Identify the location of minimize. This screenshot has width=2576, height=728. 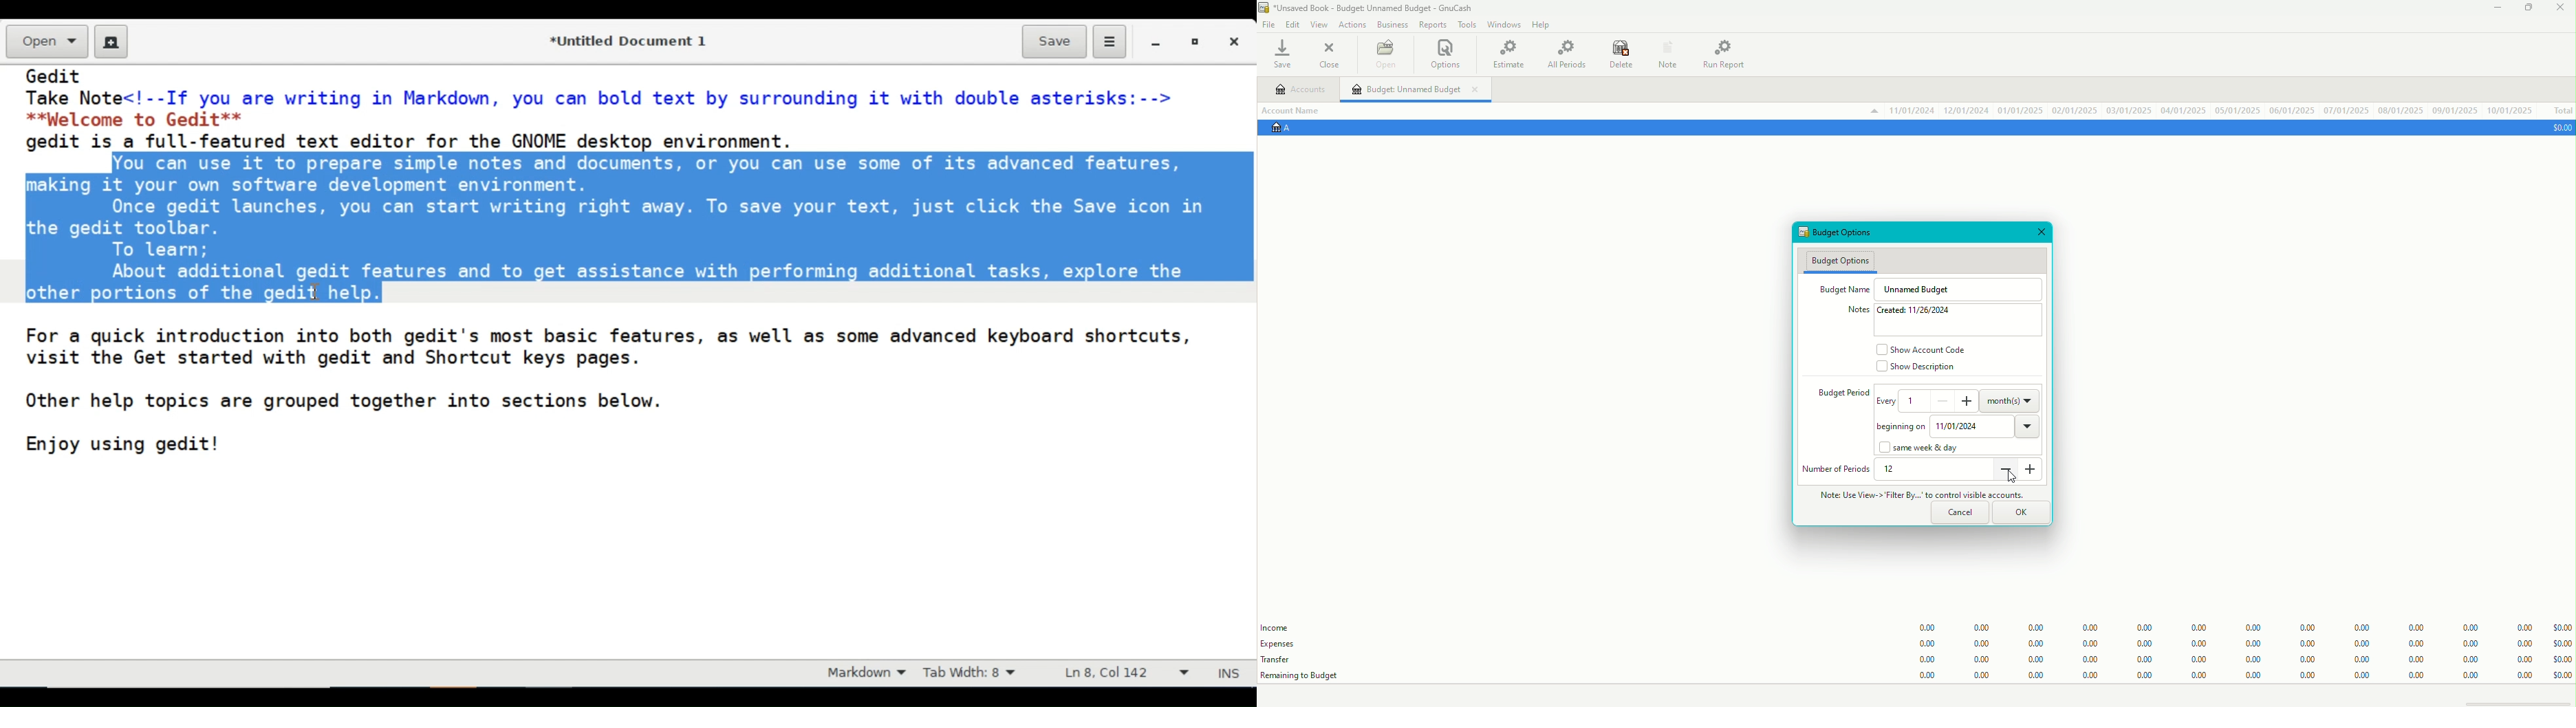
(1158, 41).